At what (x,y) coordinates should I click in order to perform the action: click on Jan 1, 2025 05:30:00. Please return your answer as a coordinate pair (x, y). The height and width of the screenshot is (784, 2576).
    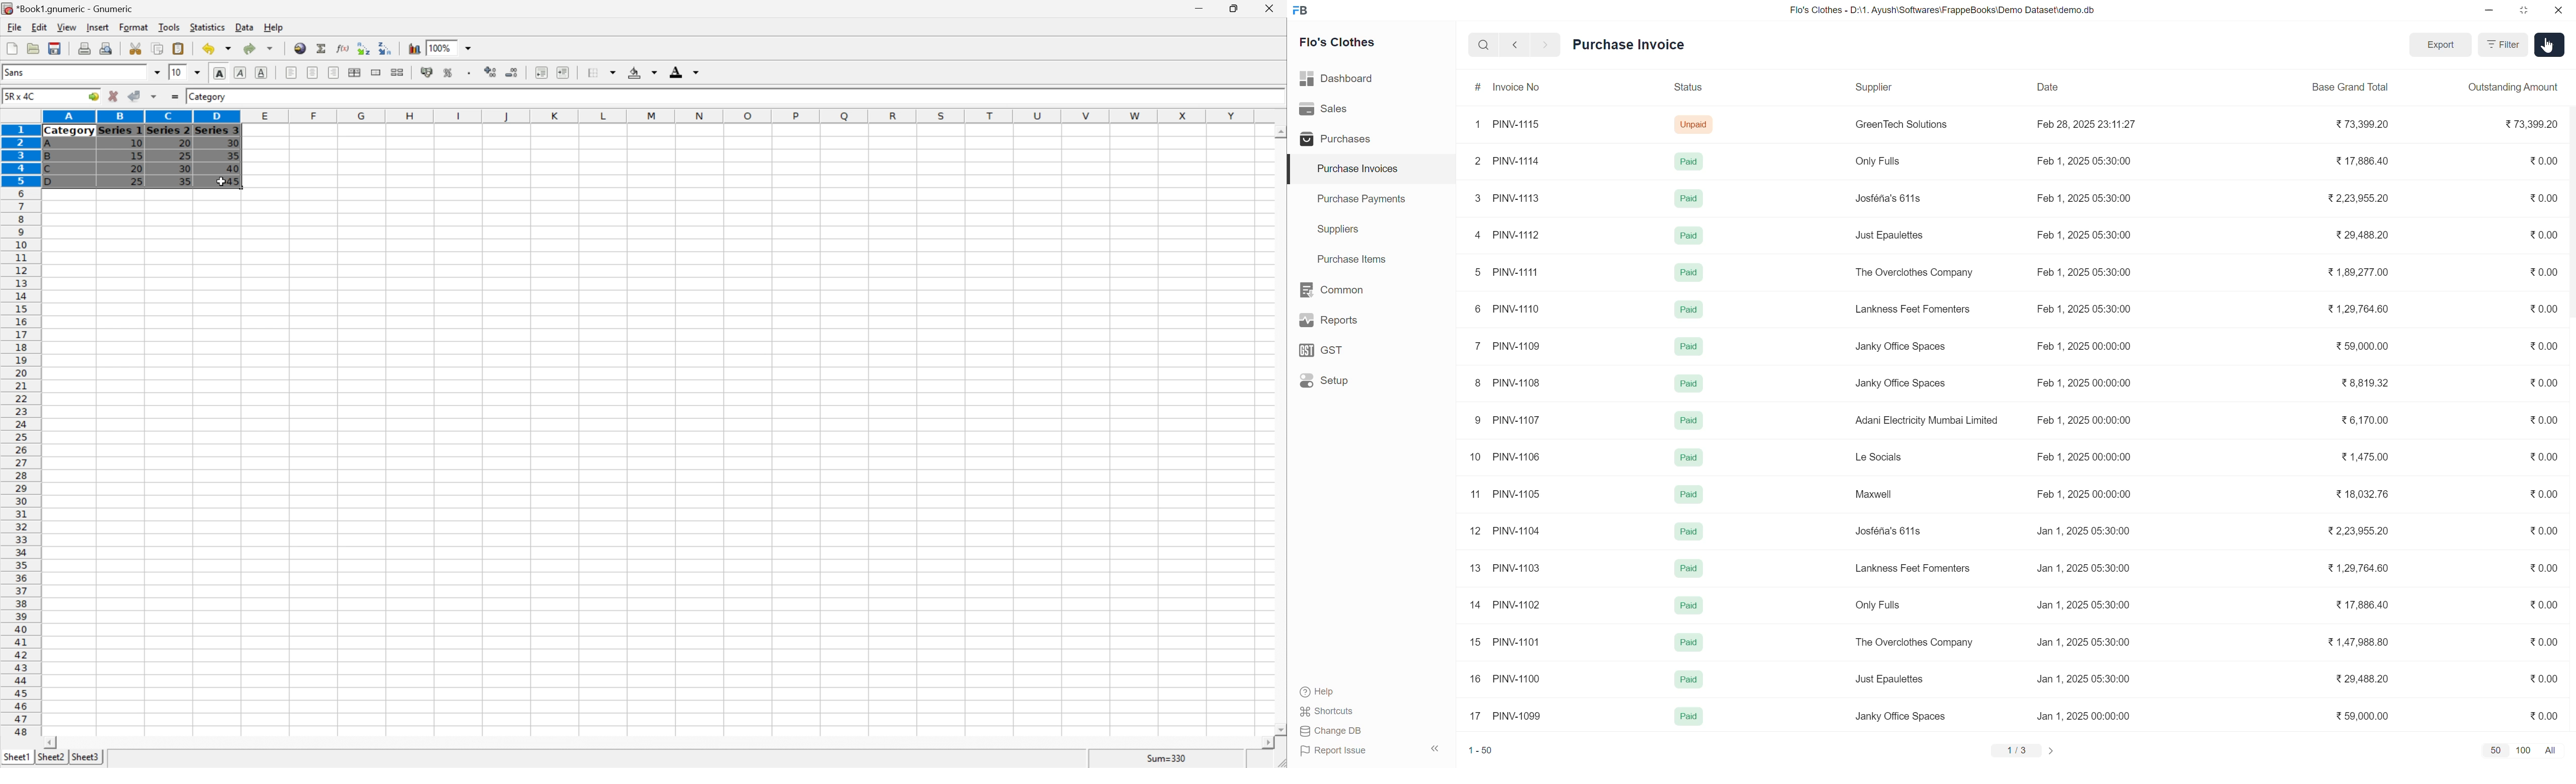
    Looking at the image, I should click on (2090, 678).